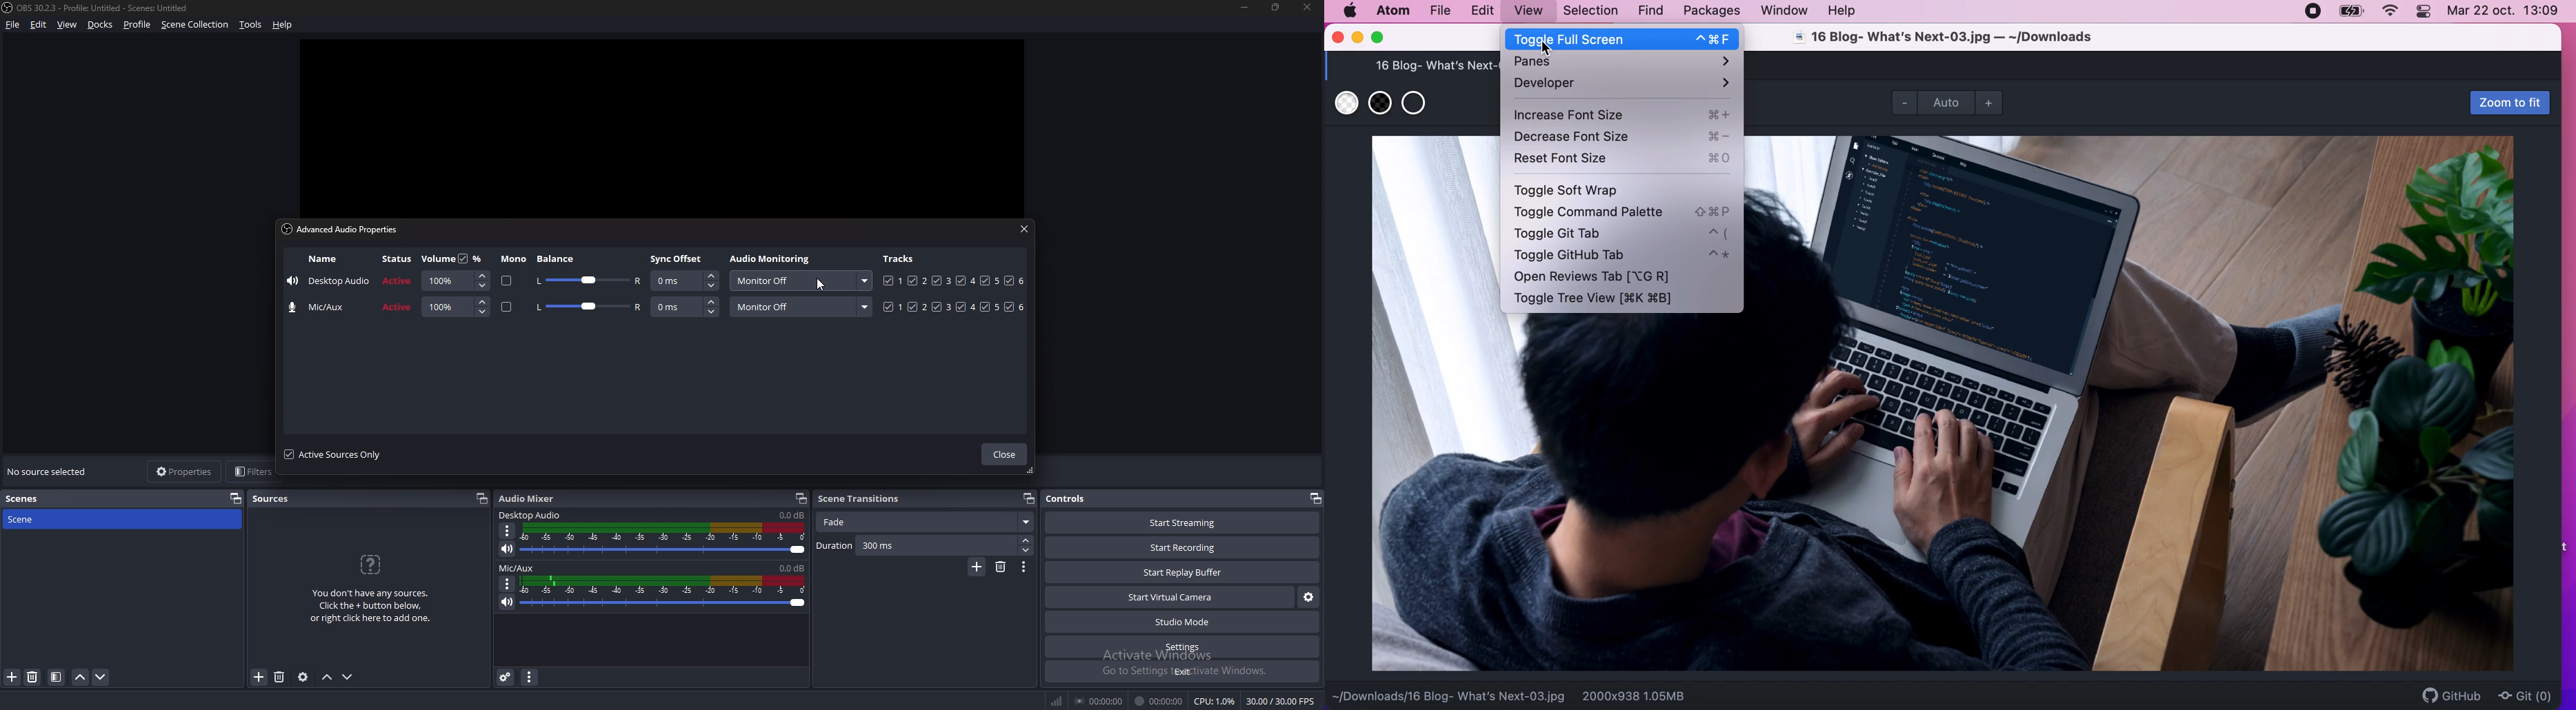  What do you see at coordinates (12, 677) in the screenshot?
I see `add filter` at bounding box center [12, 677].